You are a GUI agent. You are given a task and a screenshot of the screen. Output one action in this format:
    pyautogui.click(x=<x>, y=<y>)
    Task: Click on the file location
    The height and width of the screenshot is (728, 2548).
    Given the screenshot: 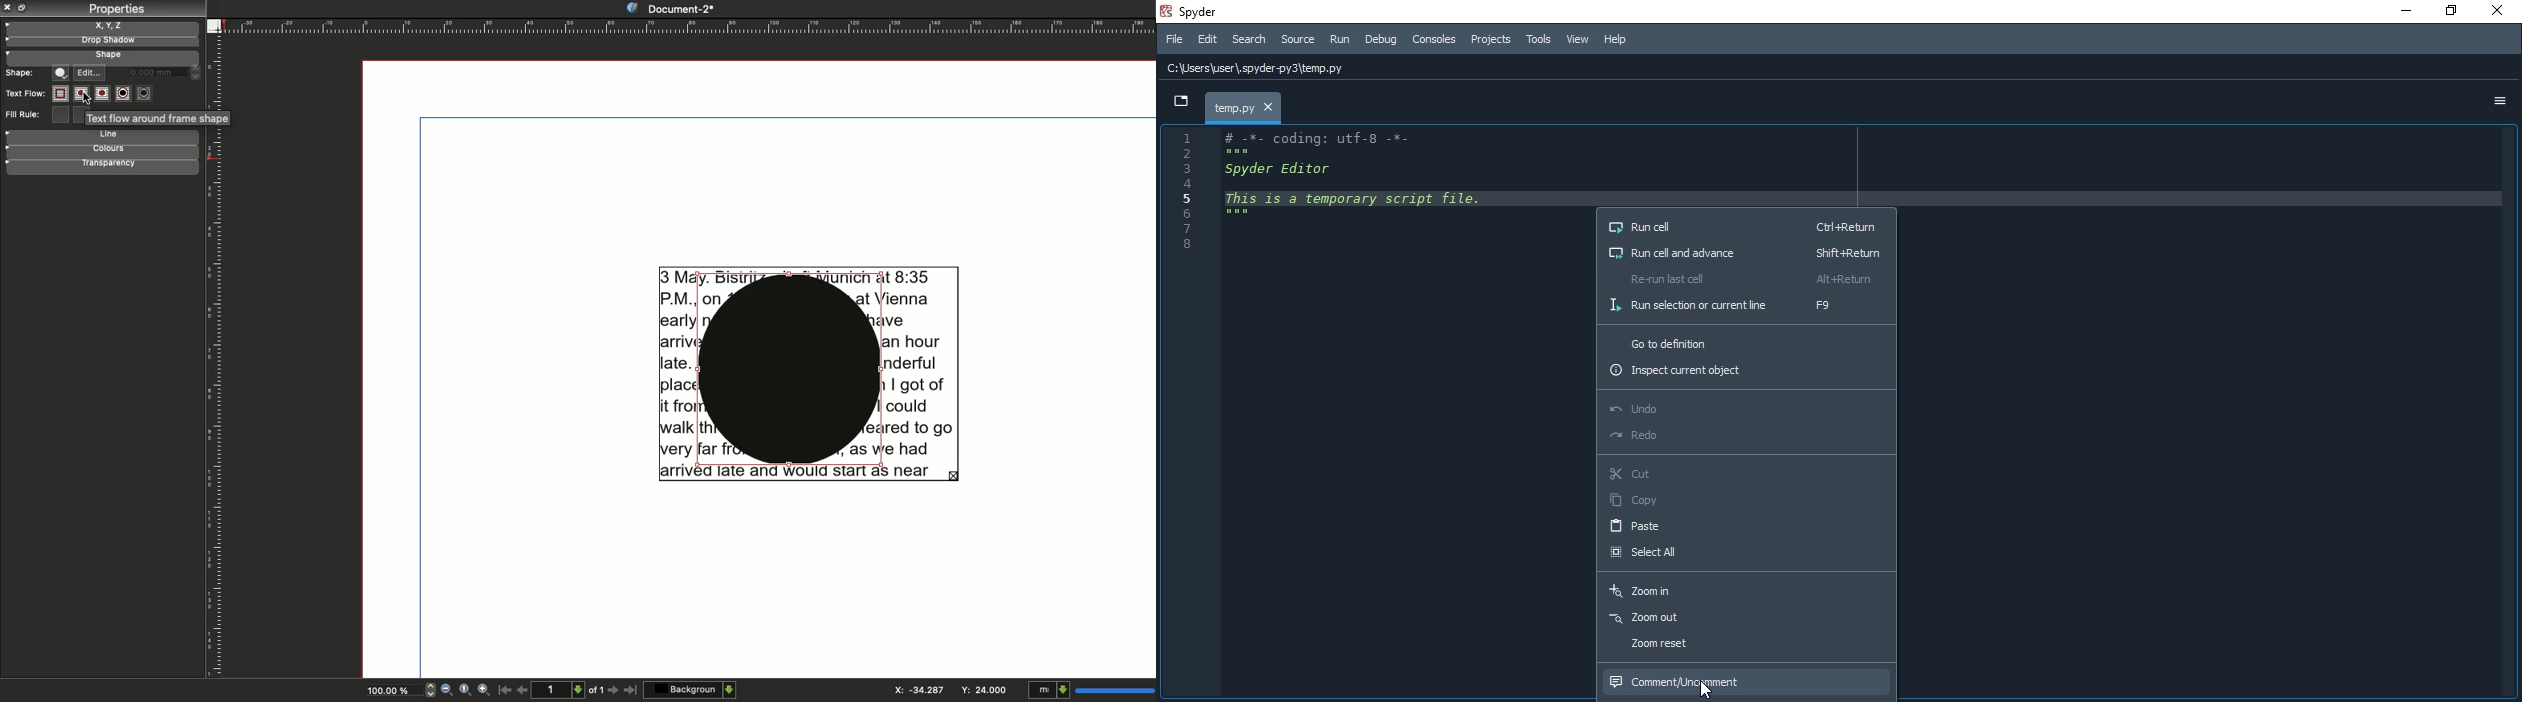 What is the action you would take?
    pyautogui.click(x=1266, y=67)
    